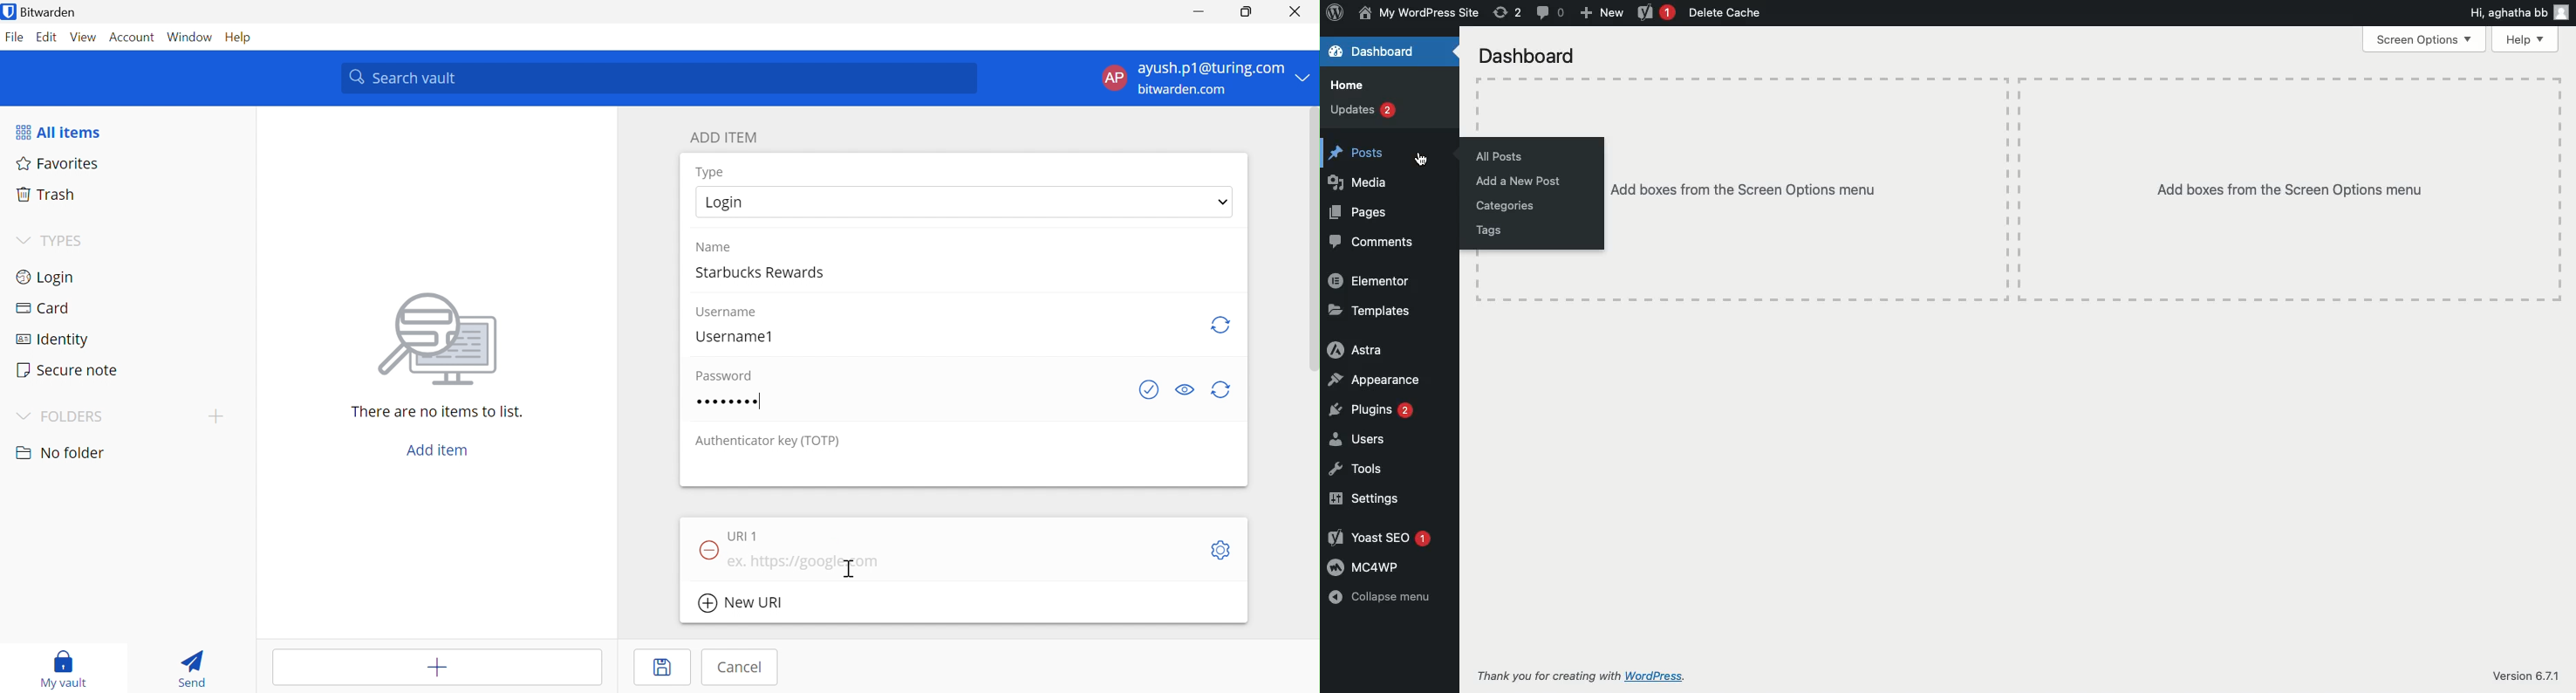 This screenshot has width=2576, height=700. Describe the element at coordinates (1355, 350) in the screenshot. I see `Astra` at that location.